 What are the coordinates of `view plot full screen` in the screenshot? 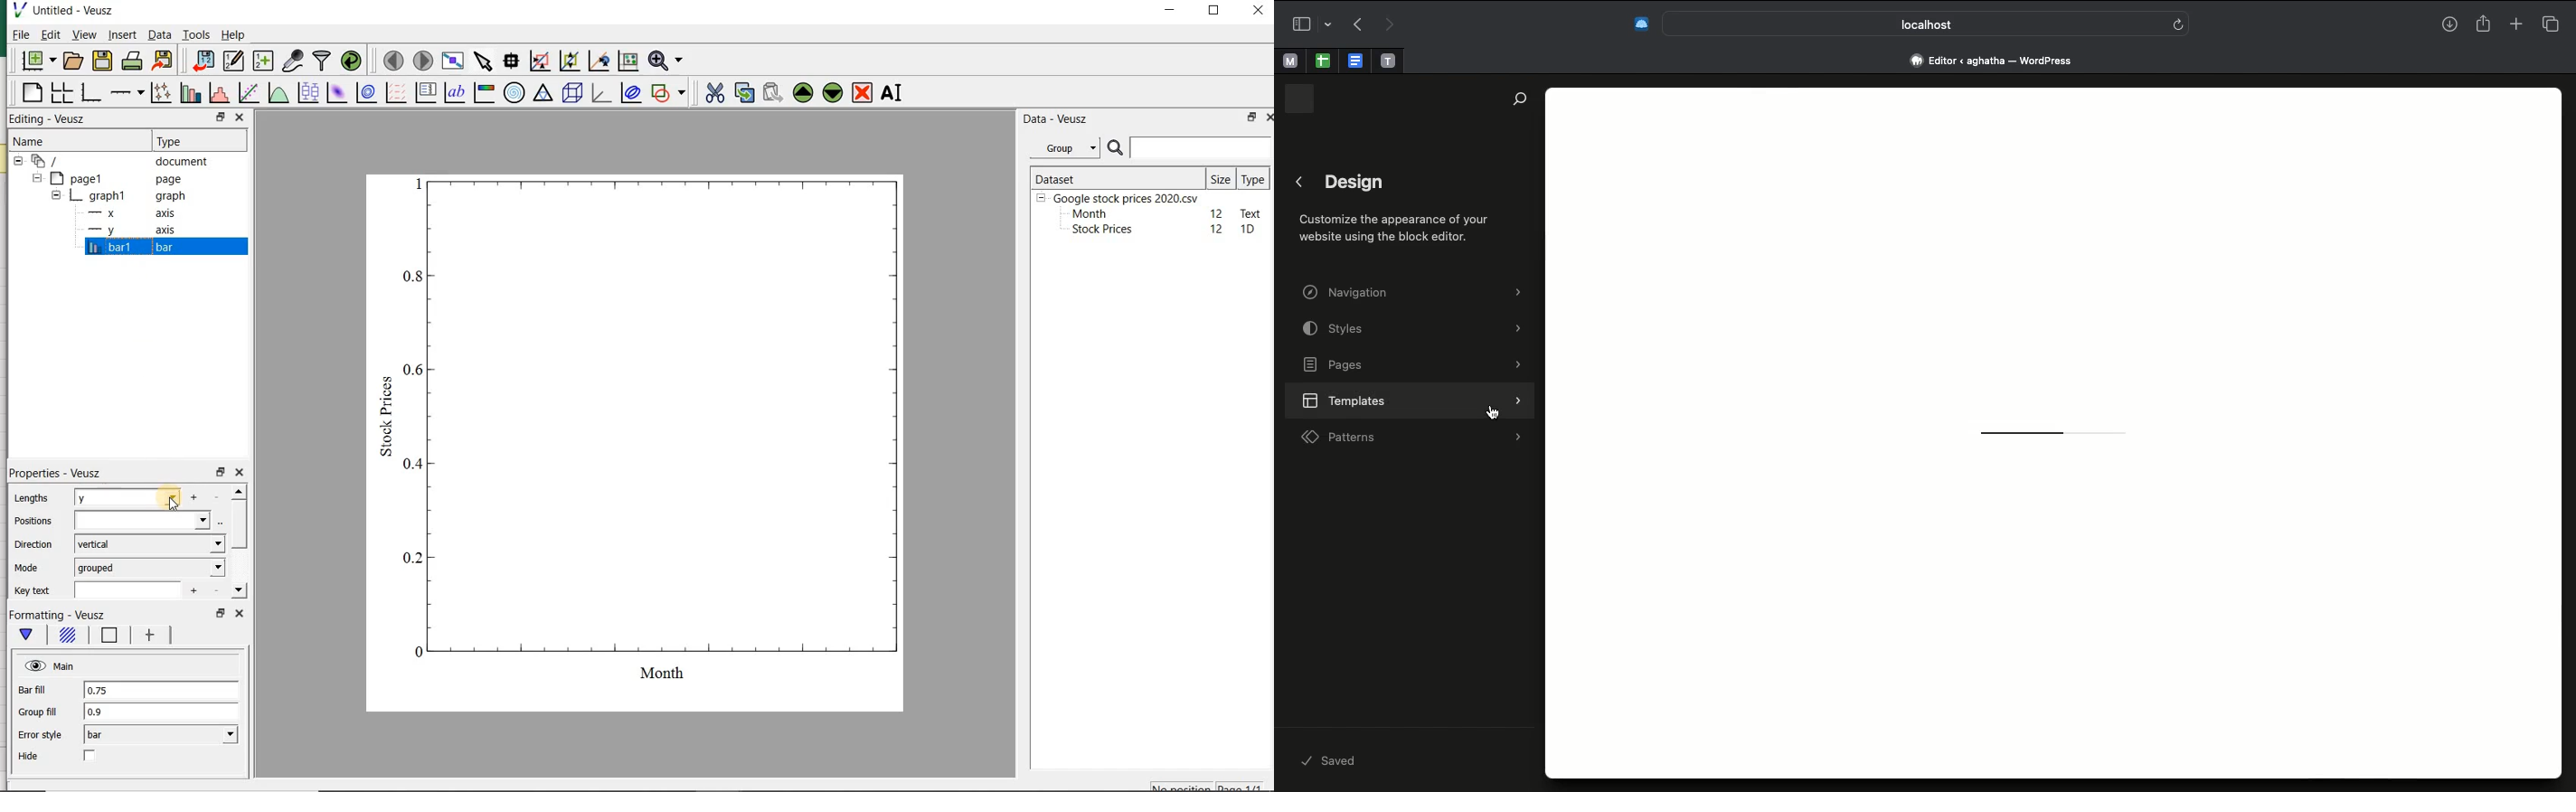 It's located at (452, 61).